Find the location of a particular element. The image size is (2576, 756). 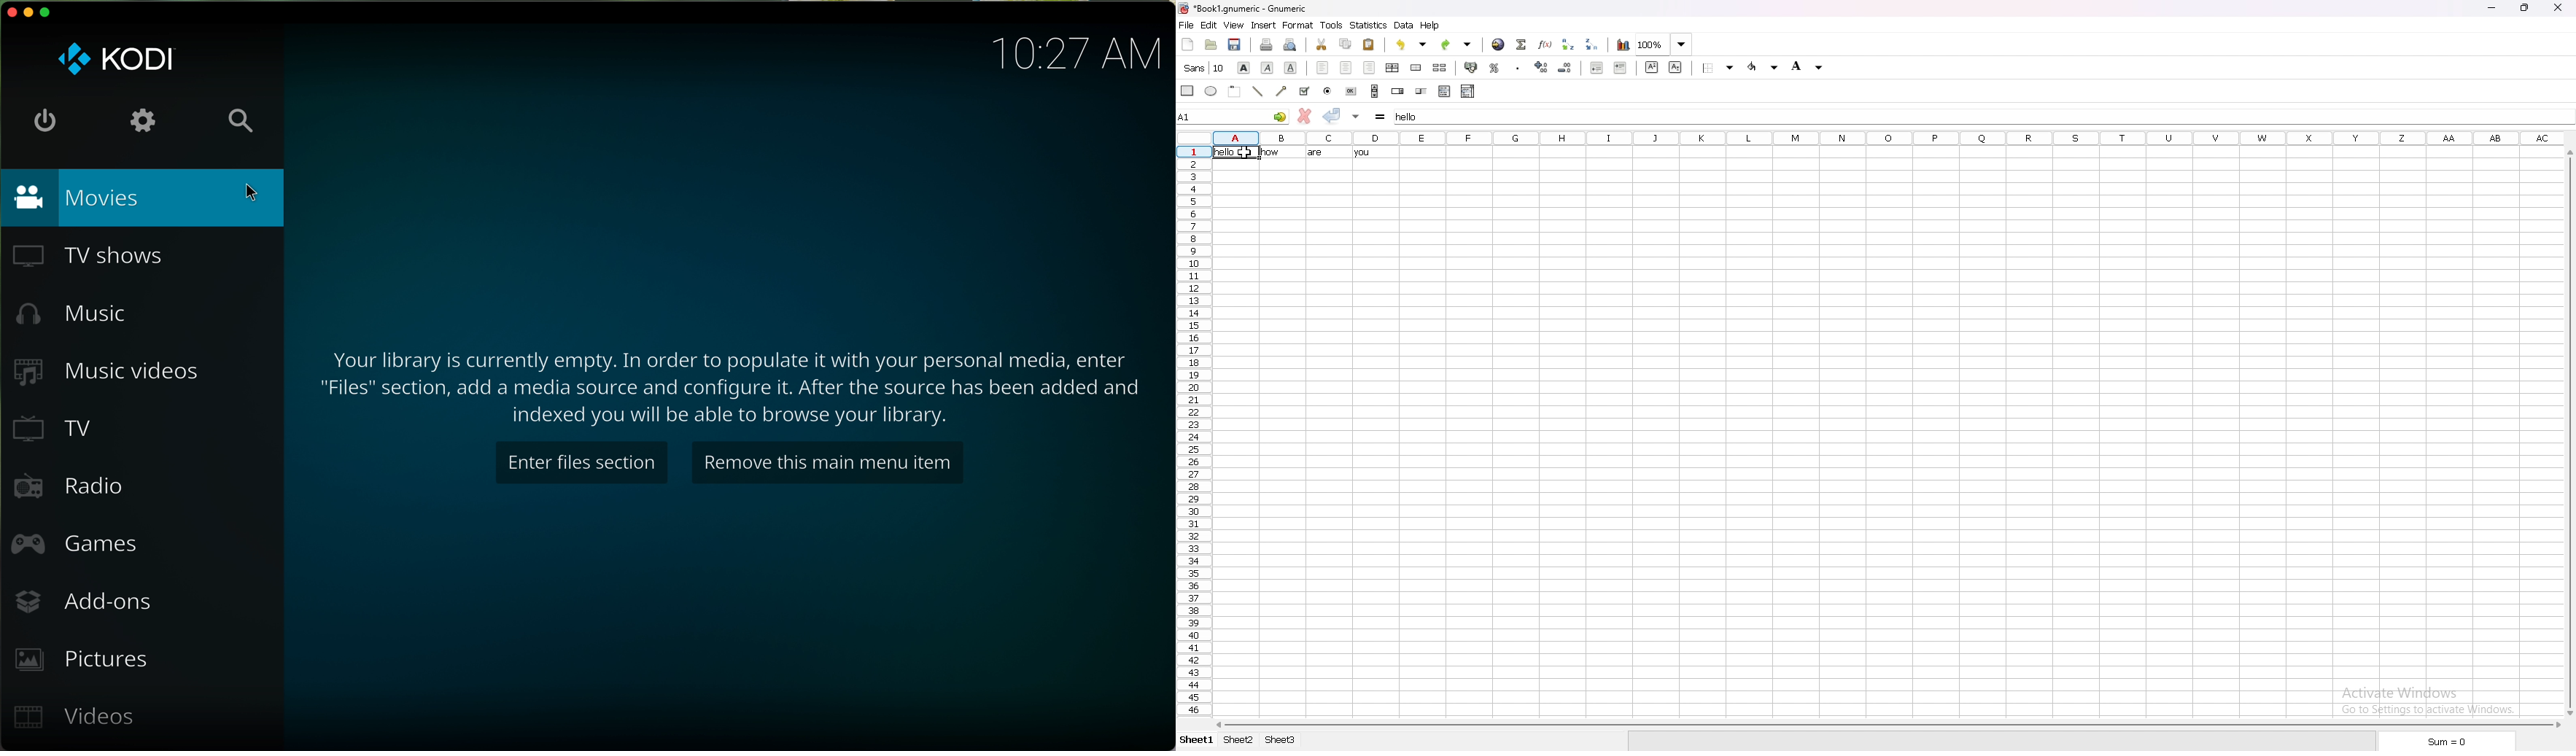

music videos button is located at coordinates (105, 372).